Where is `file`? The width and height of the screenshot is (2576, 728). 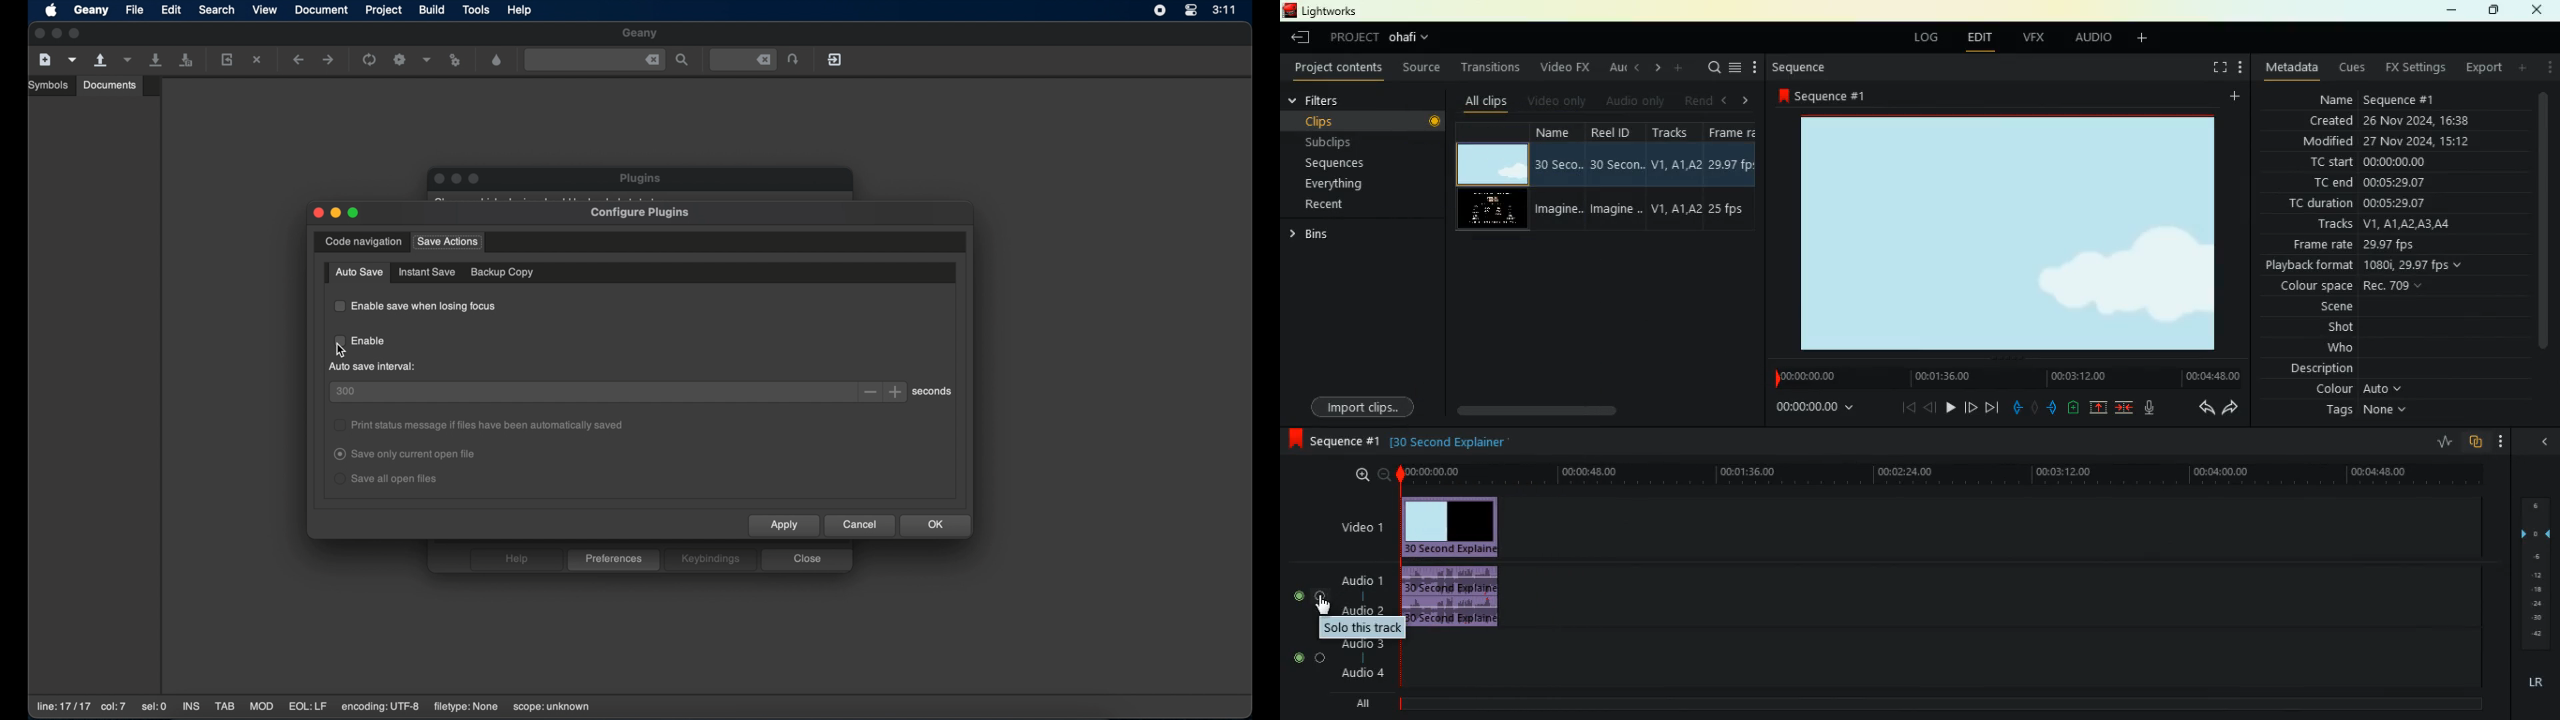 file is located at coordinates (135, 9).